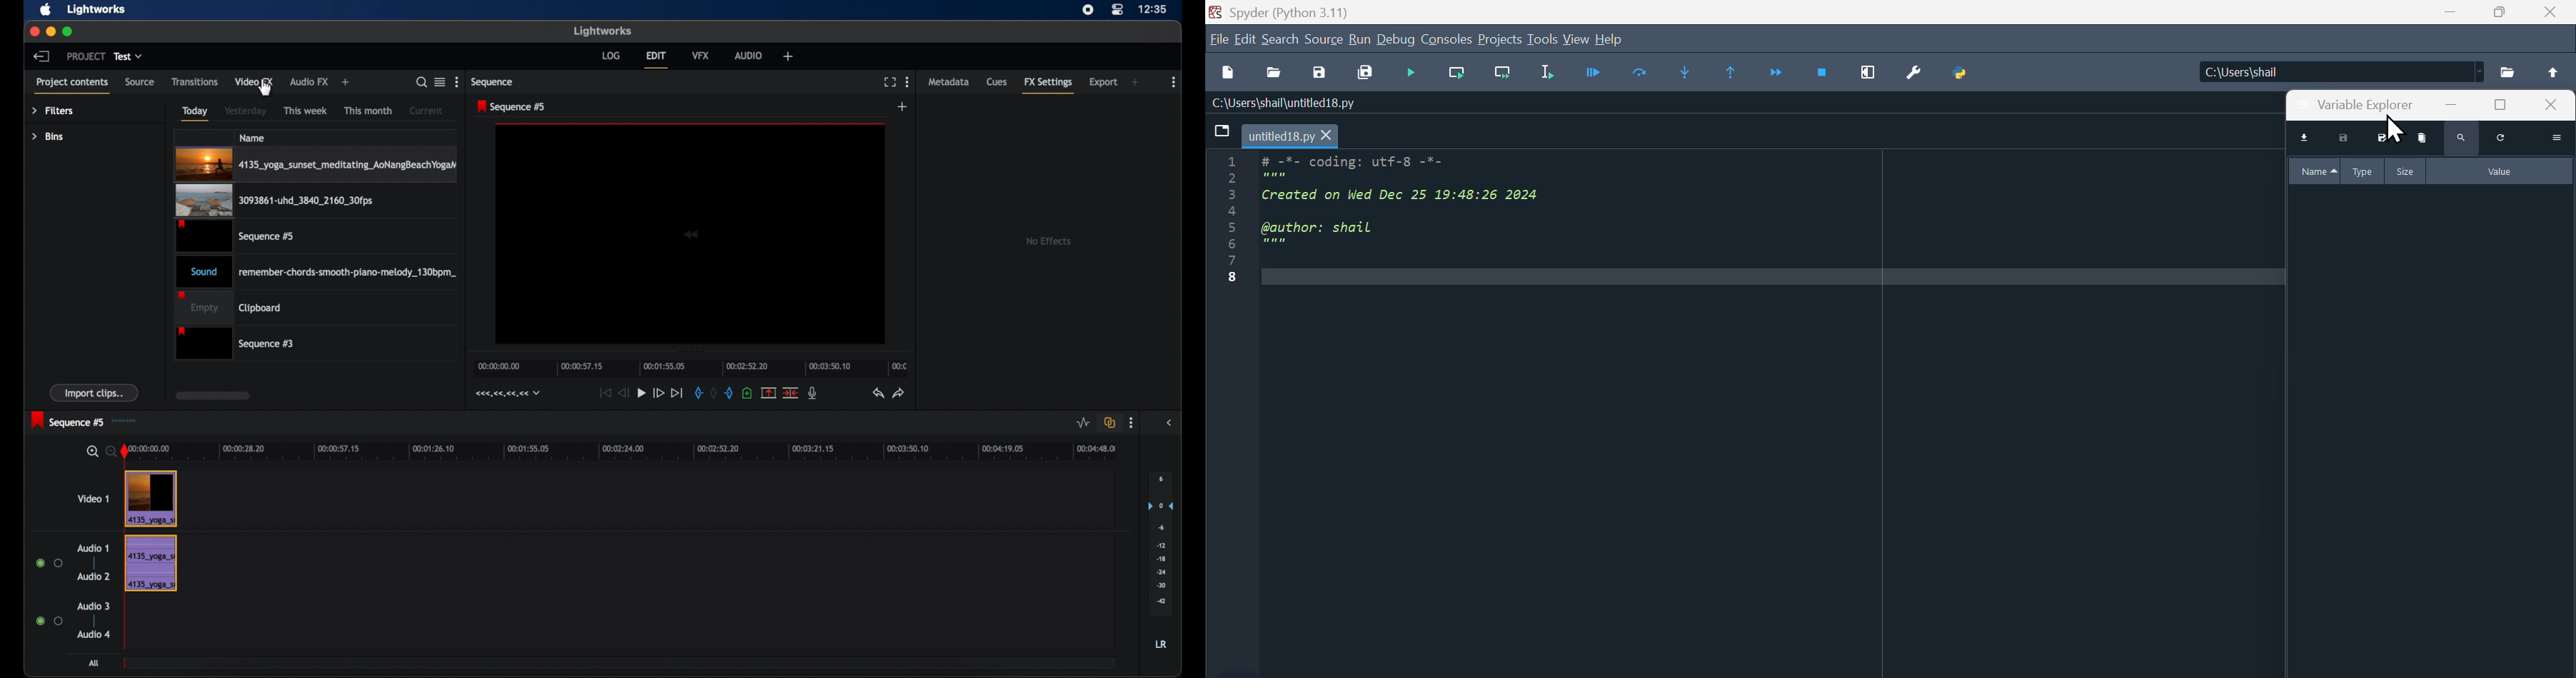  I want to click on add cue at current position, so click(749, 394).